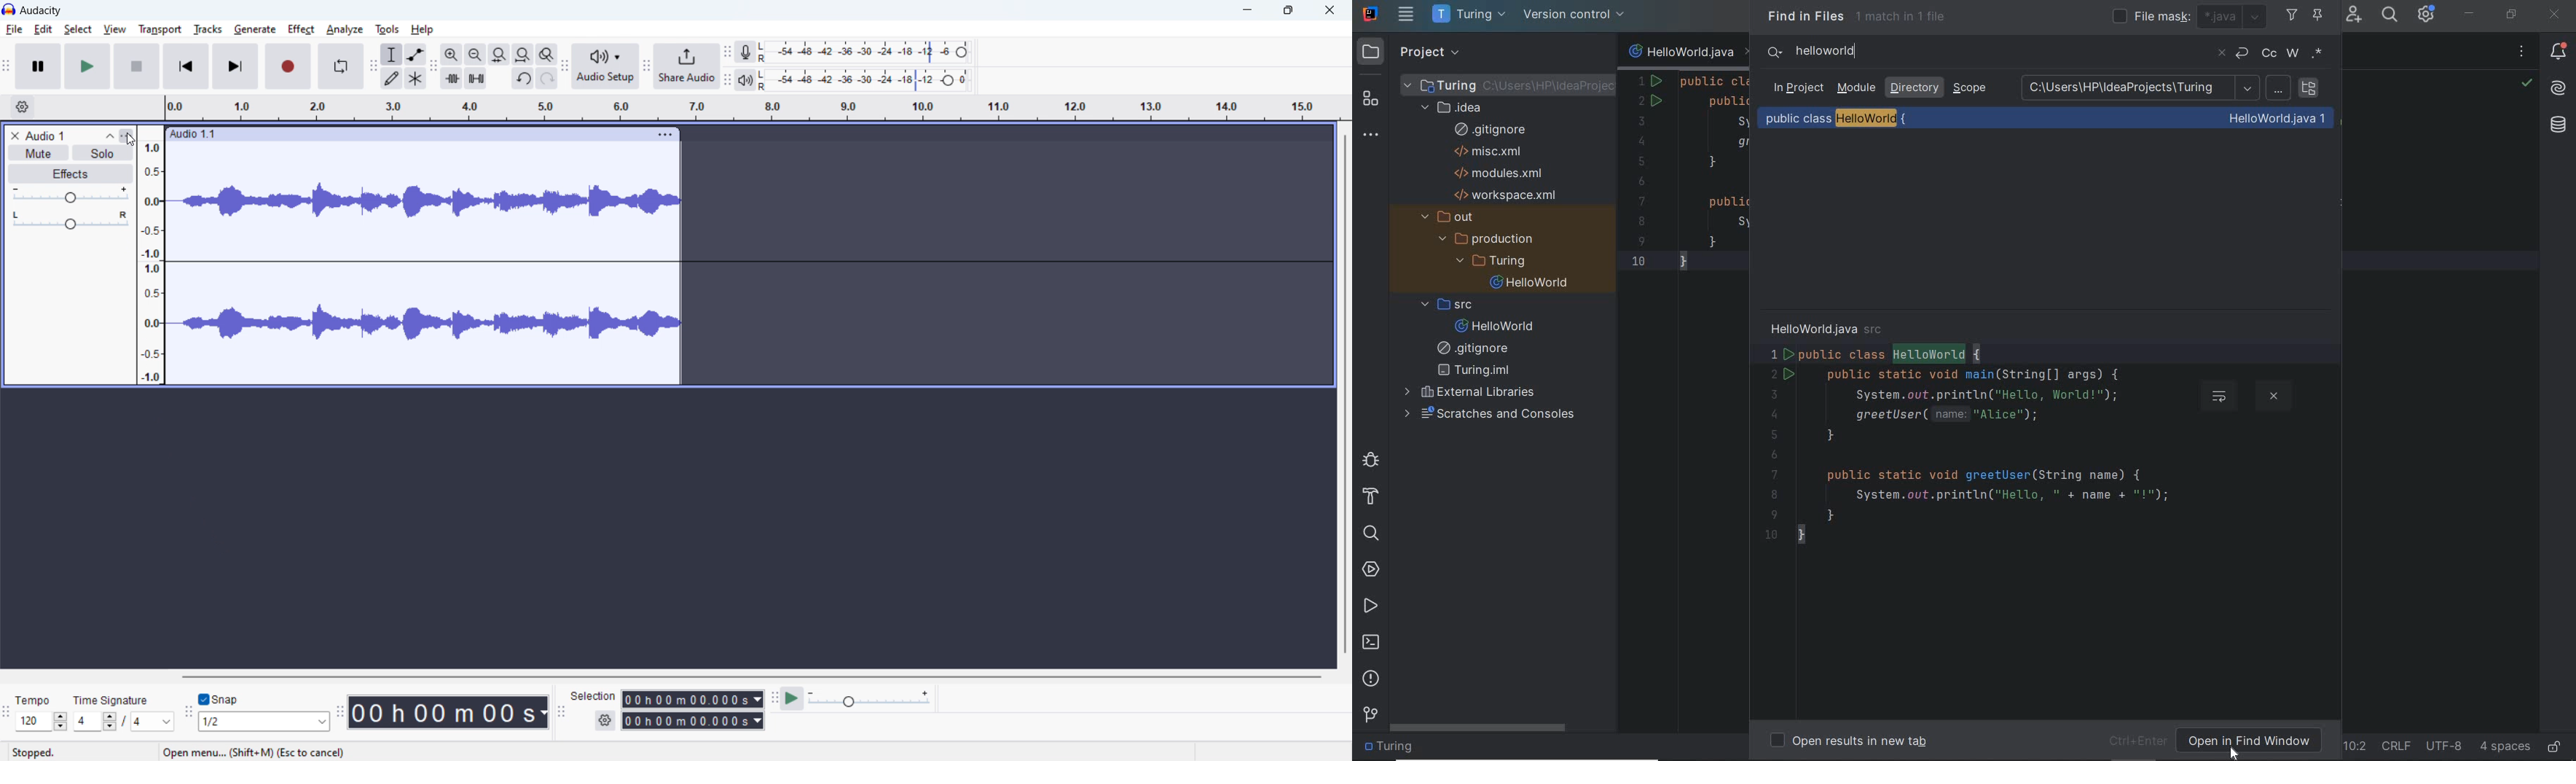 This screenshot has width=2576, height=784. I want to click on select, so click(77, 30).